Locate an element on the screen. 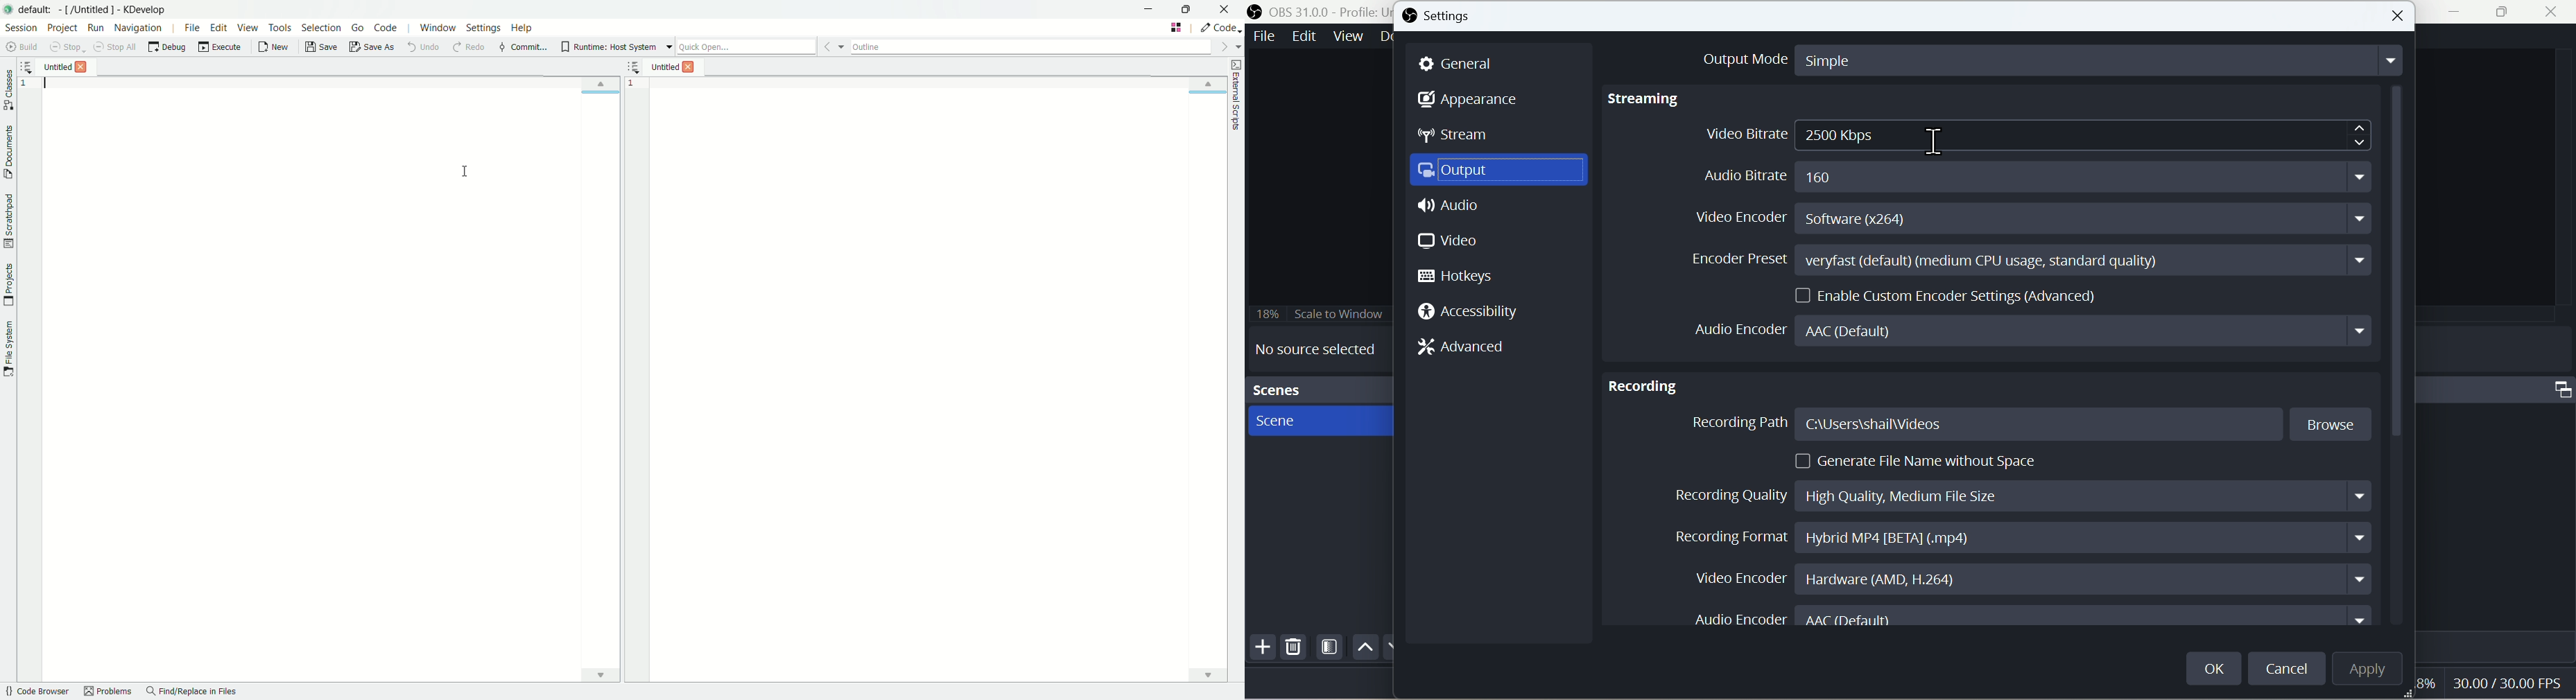 This screenshot has width=2576, height=700. Audio Encoder is located at coordinates (2037, 619).